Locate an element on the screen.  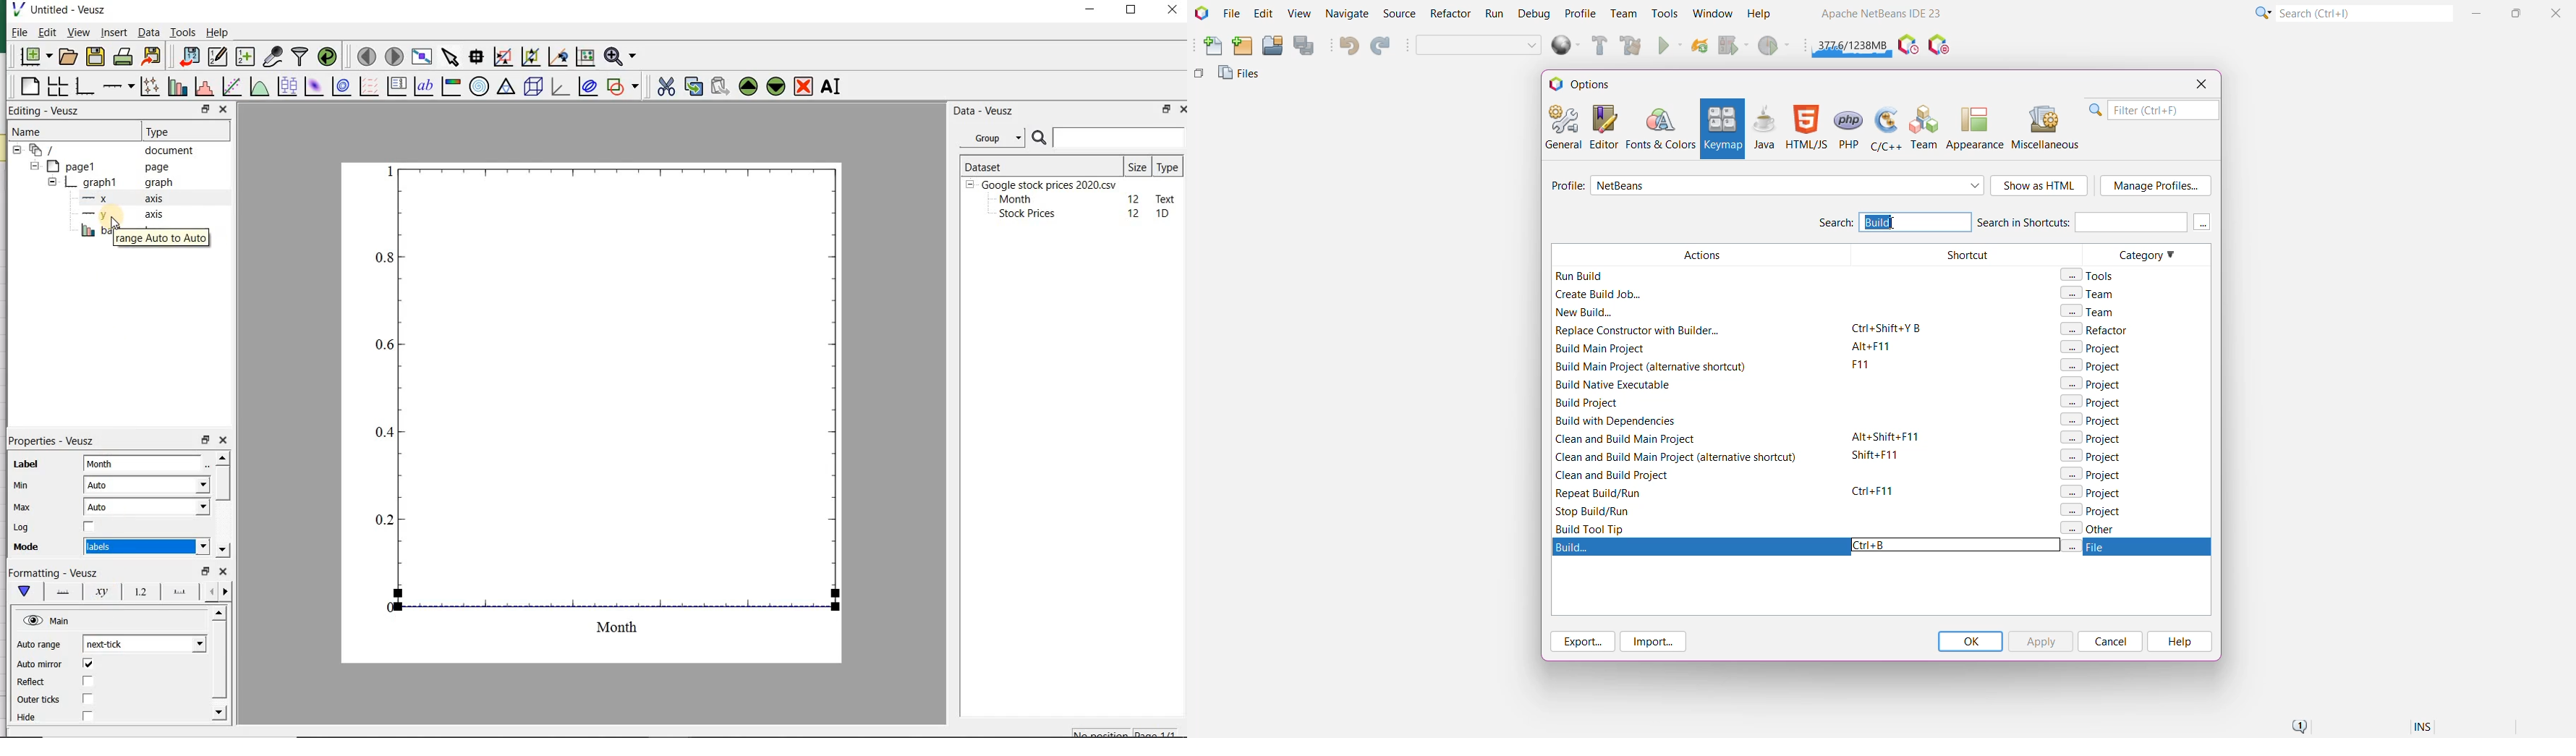
image color bar is located at coordinates (450, 86).